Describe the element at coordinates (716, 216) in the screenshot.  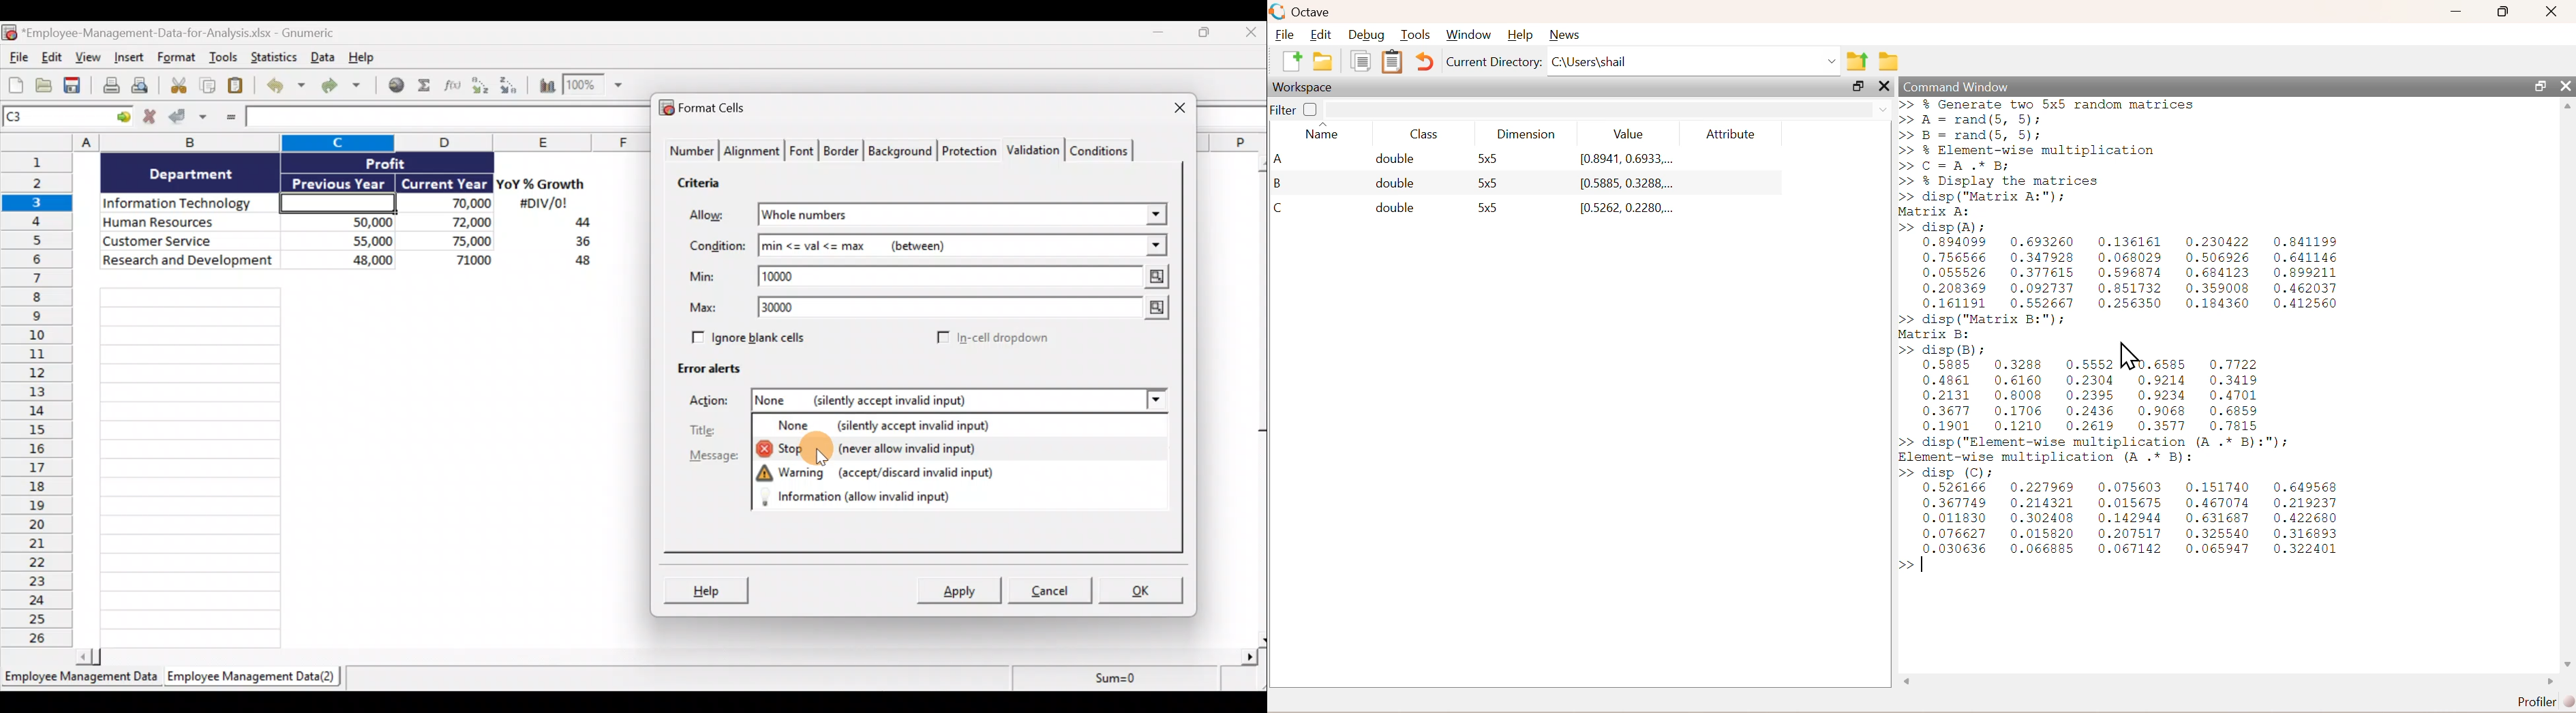
I see `Allow` at that location.